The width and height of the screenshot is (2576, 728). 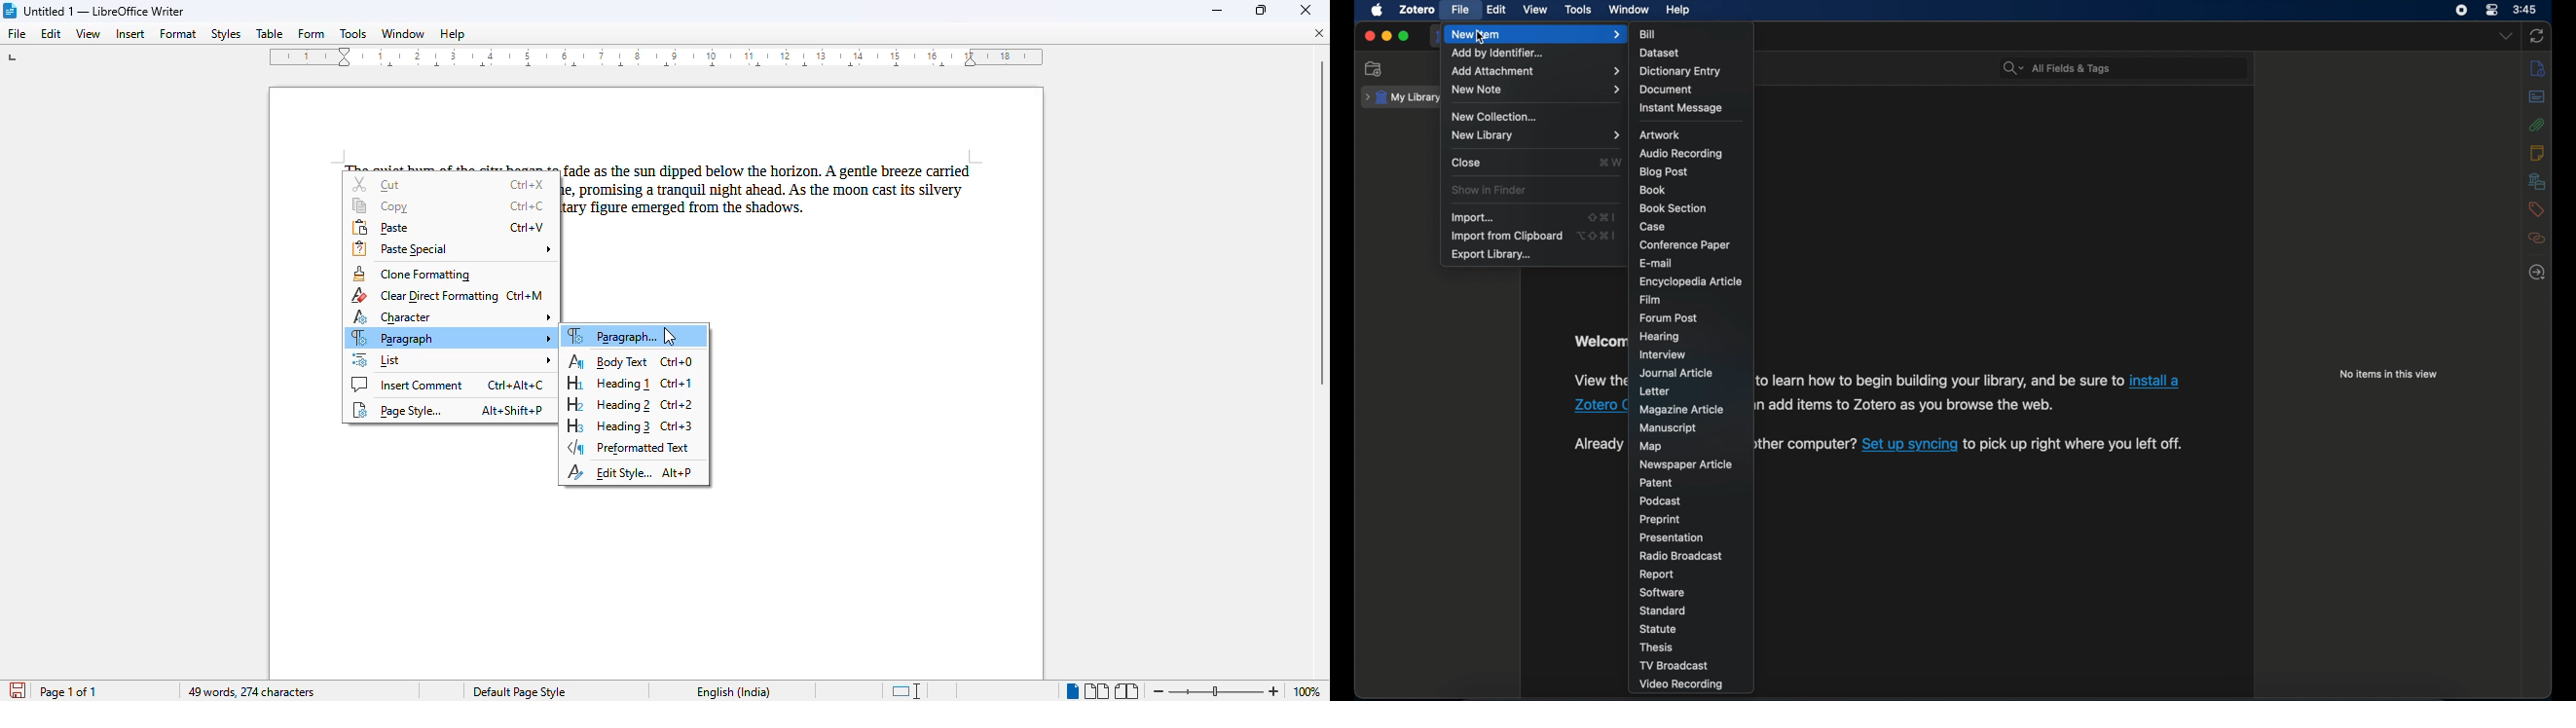 What do you see at coordinates (1670, 427) in the screenshot?
I see `manuscript` at bounding box center [1670, 427].